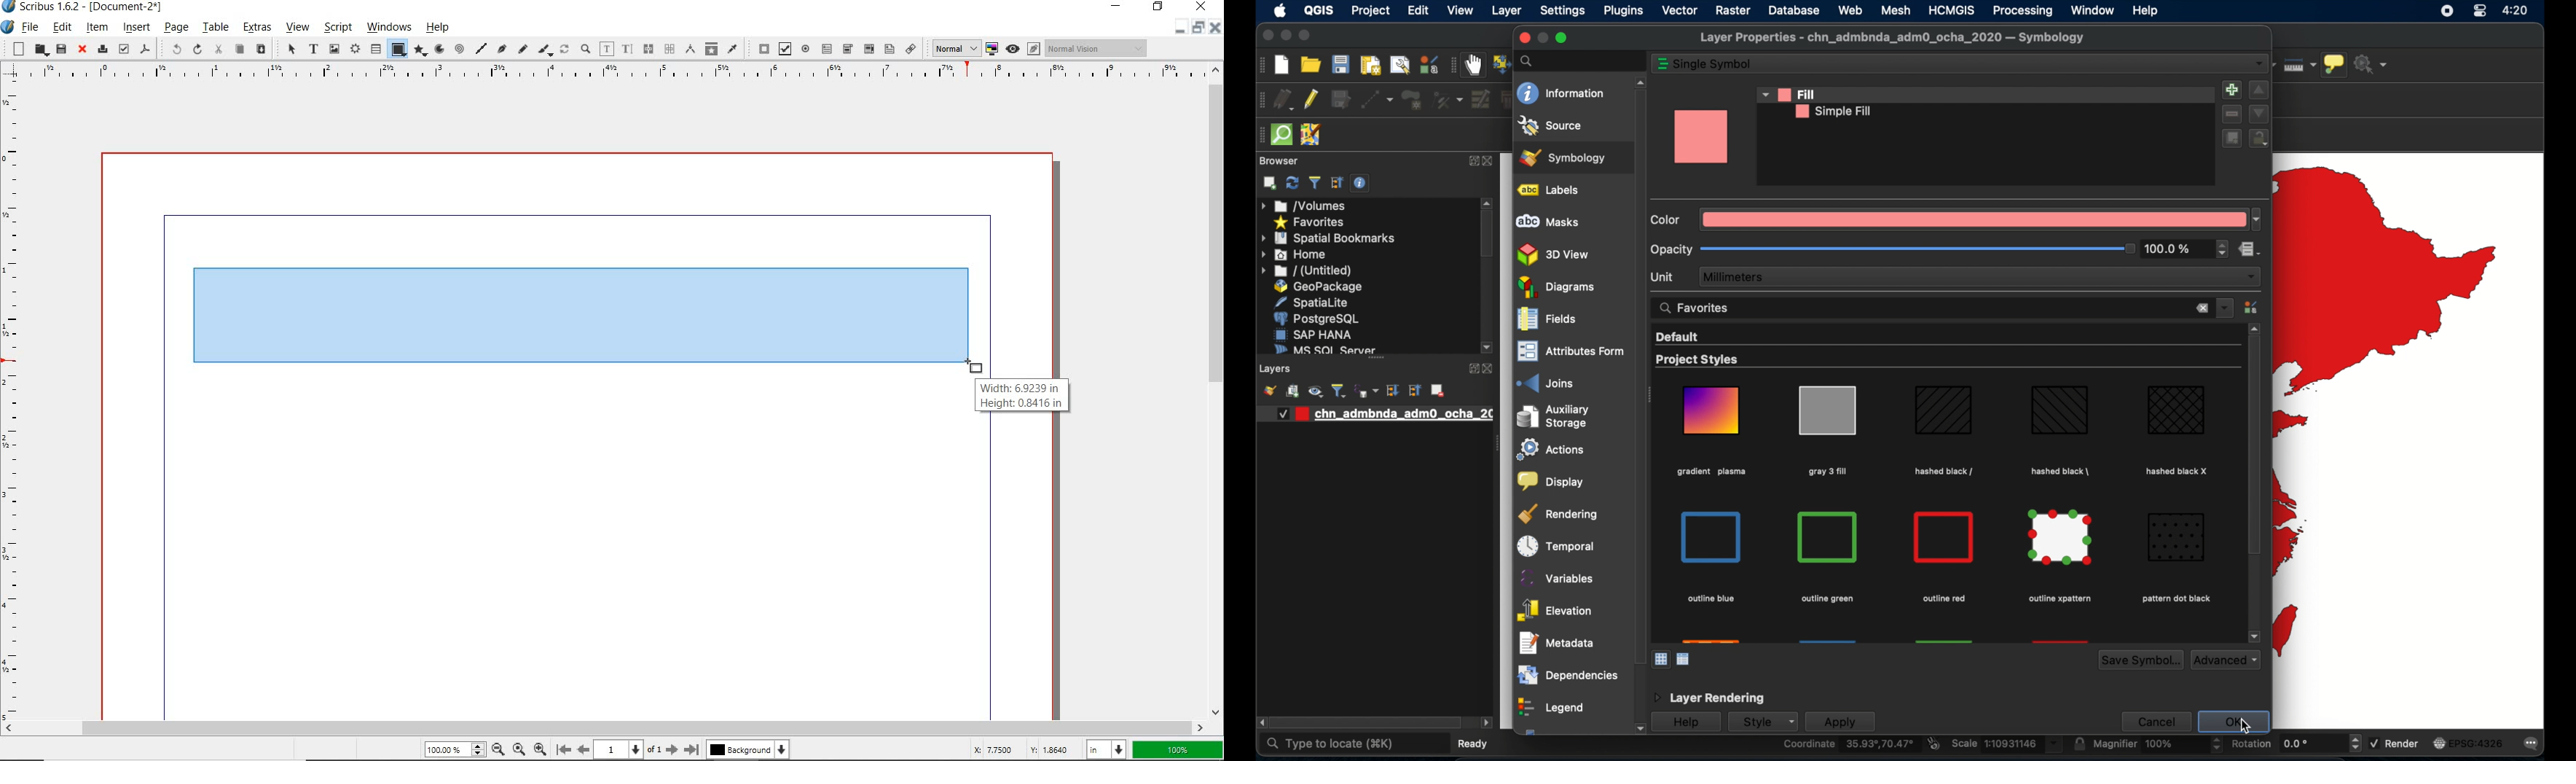 Image resolution: width=2576 pixels, height=784 pixels. Describe the element at coordinates (668, 50) in the screenshot. I see `measurements` at that location.